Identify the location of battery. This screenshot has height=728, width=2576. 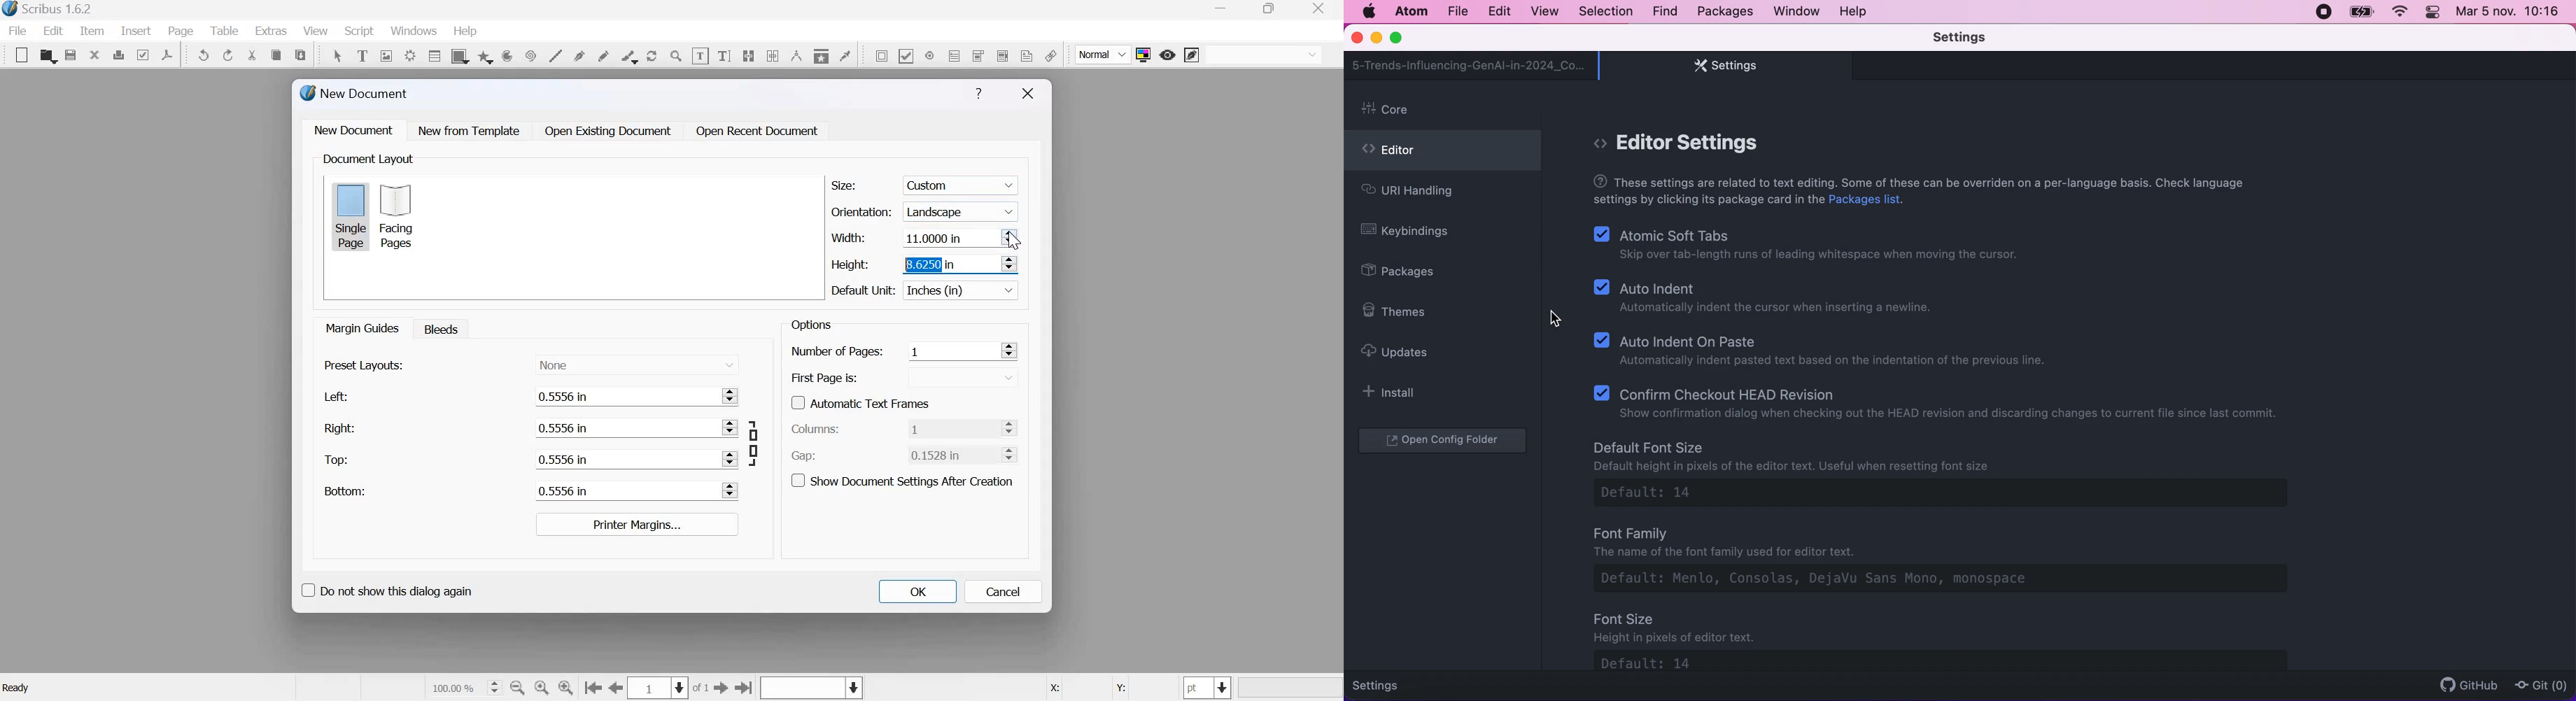
(2362, 12).